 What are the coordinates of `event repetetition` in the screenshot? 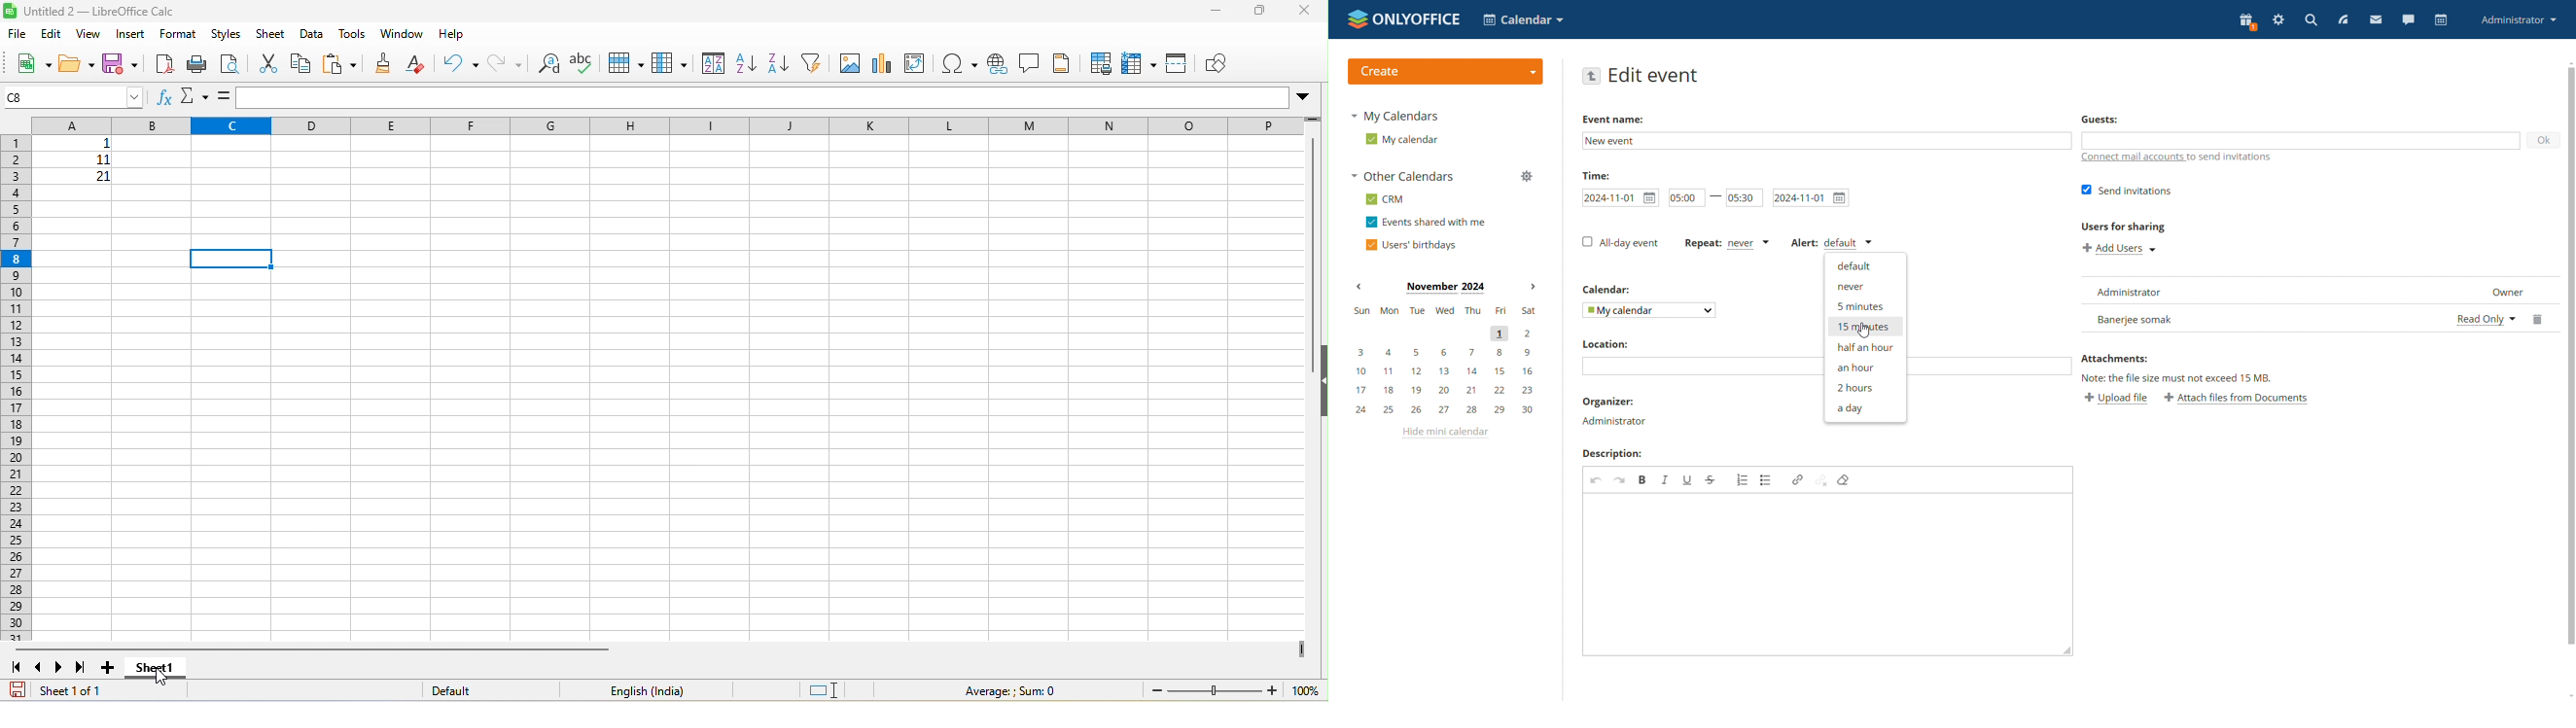 It's located at (1726, 244).